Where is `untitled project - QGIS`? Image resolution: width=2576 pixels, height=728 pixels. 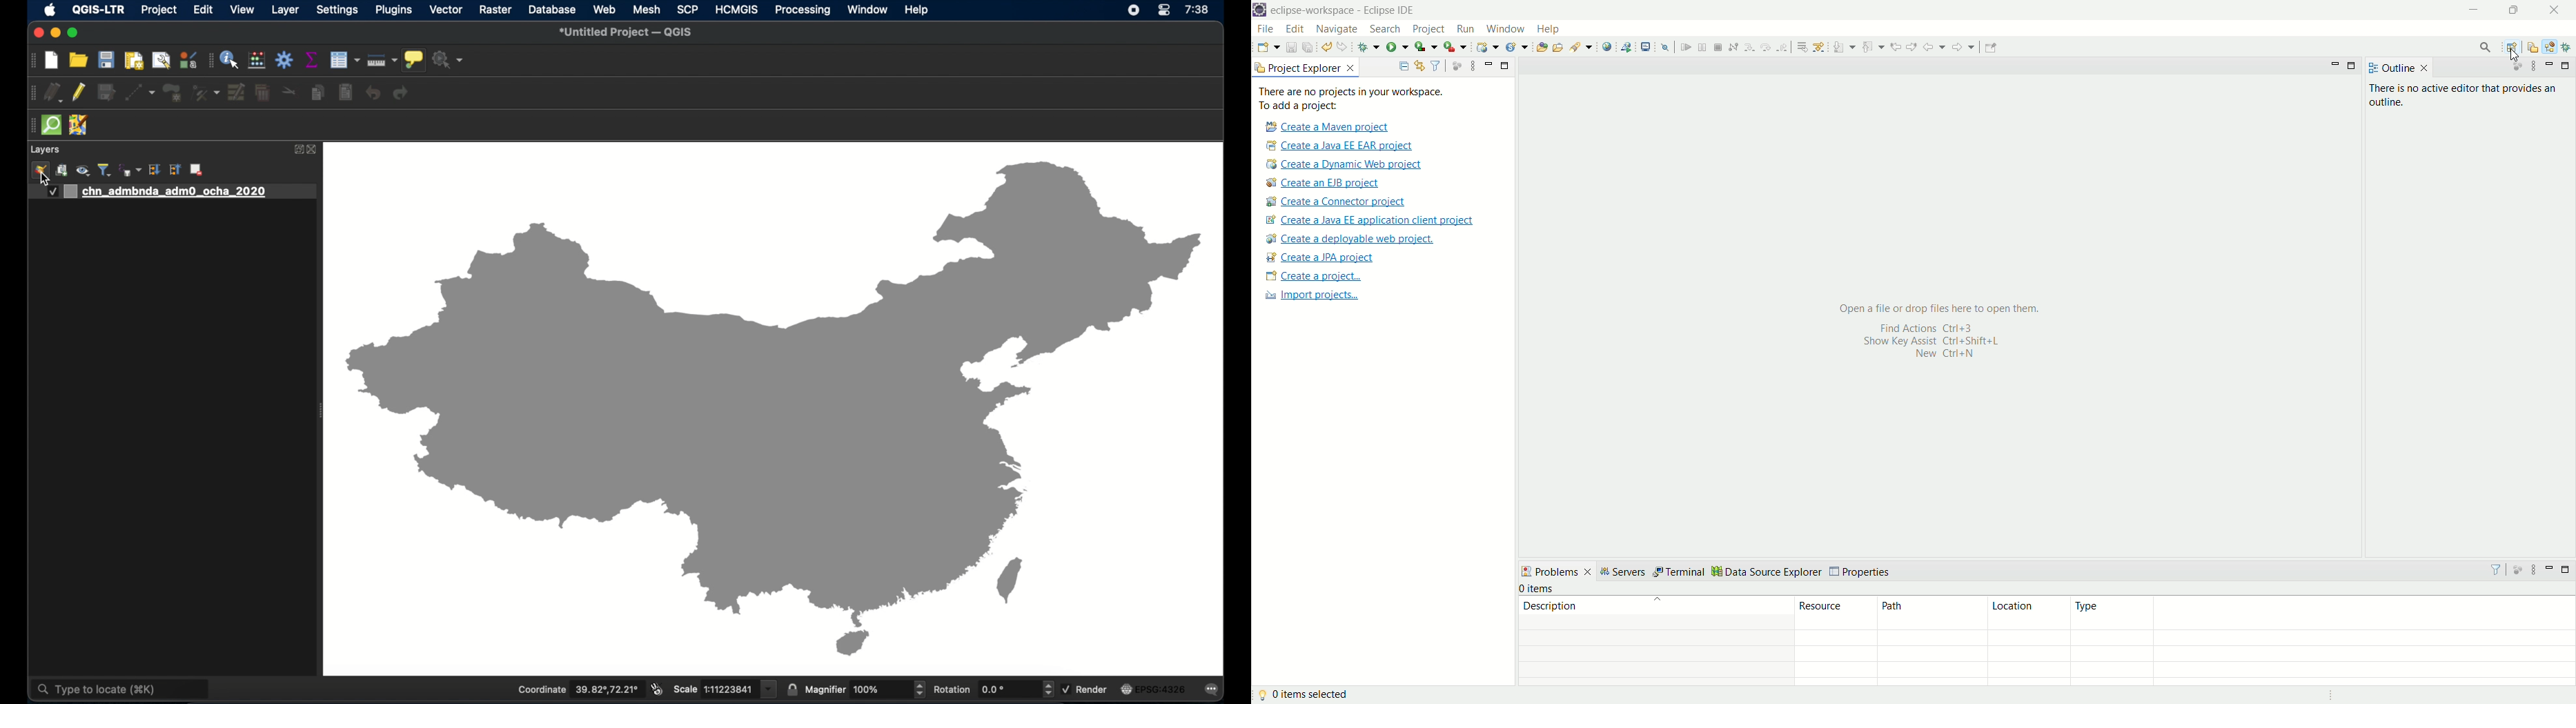 untitled project - QGIS is located at coordinates (625, 32).